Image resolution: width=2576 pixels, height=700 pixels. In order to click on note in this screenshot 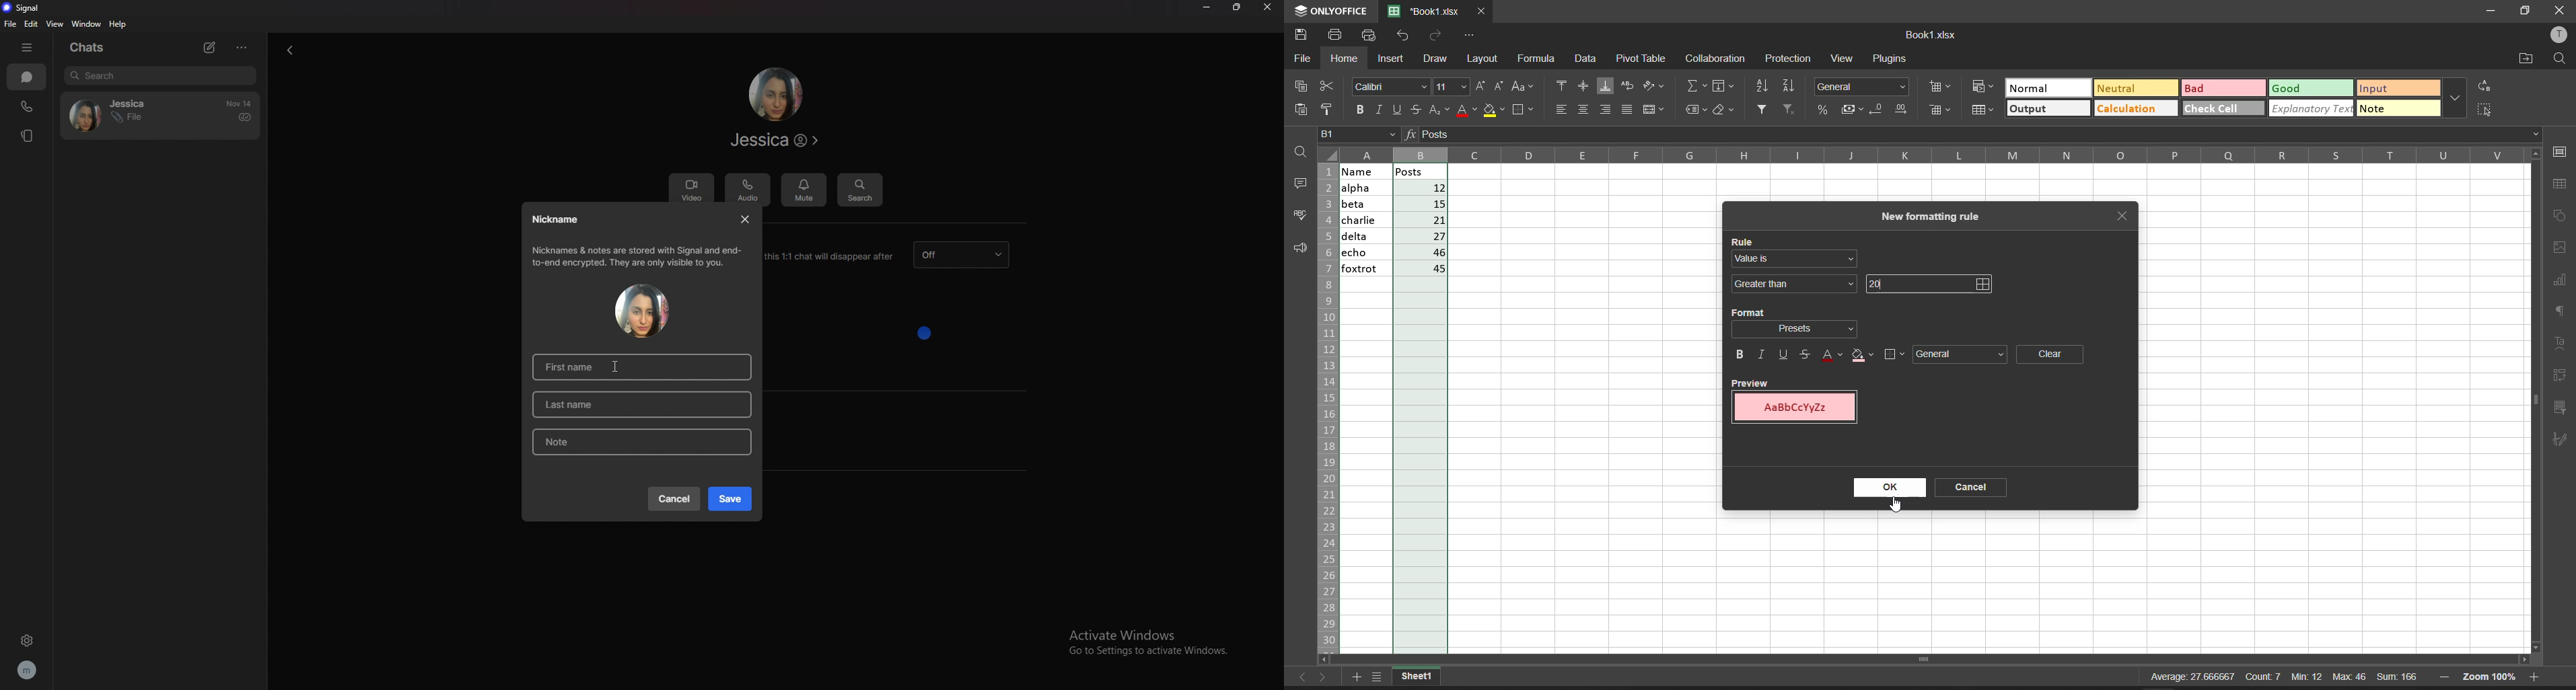, I will do `click(639, 442)`.